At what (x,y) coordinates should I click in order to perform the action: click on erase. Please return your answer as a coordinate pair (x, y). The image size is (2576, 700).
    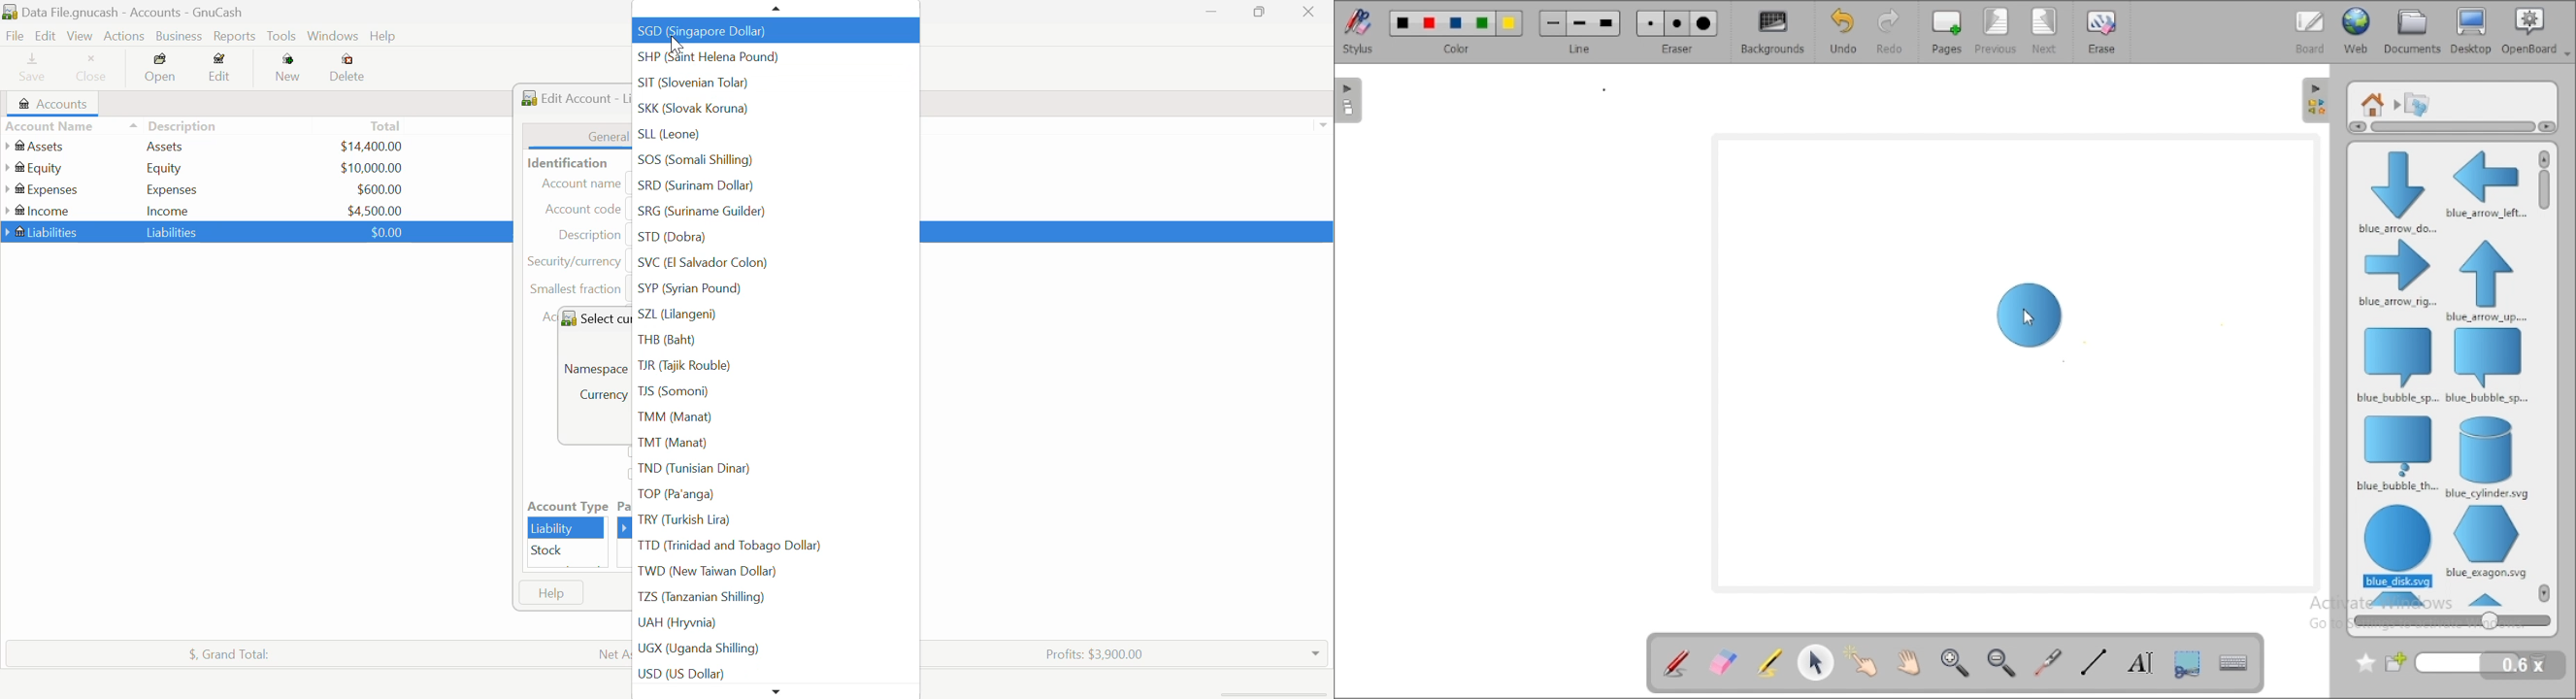
    Looking at the image, I should click on (2102, 31).